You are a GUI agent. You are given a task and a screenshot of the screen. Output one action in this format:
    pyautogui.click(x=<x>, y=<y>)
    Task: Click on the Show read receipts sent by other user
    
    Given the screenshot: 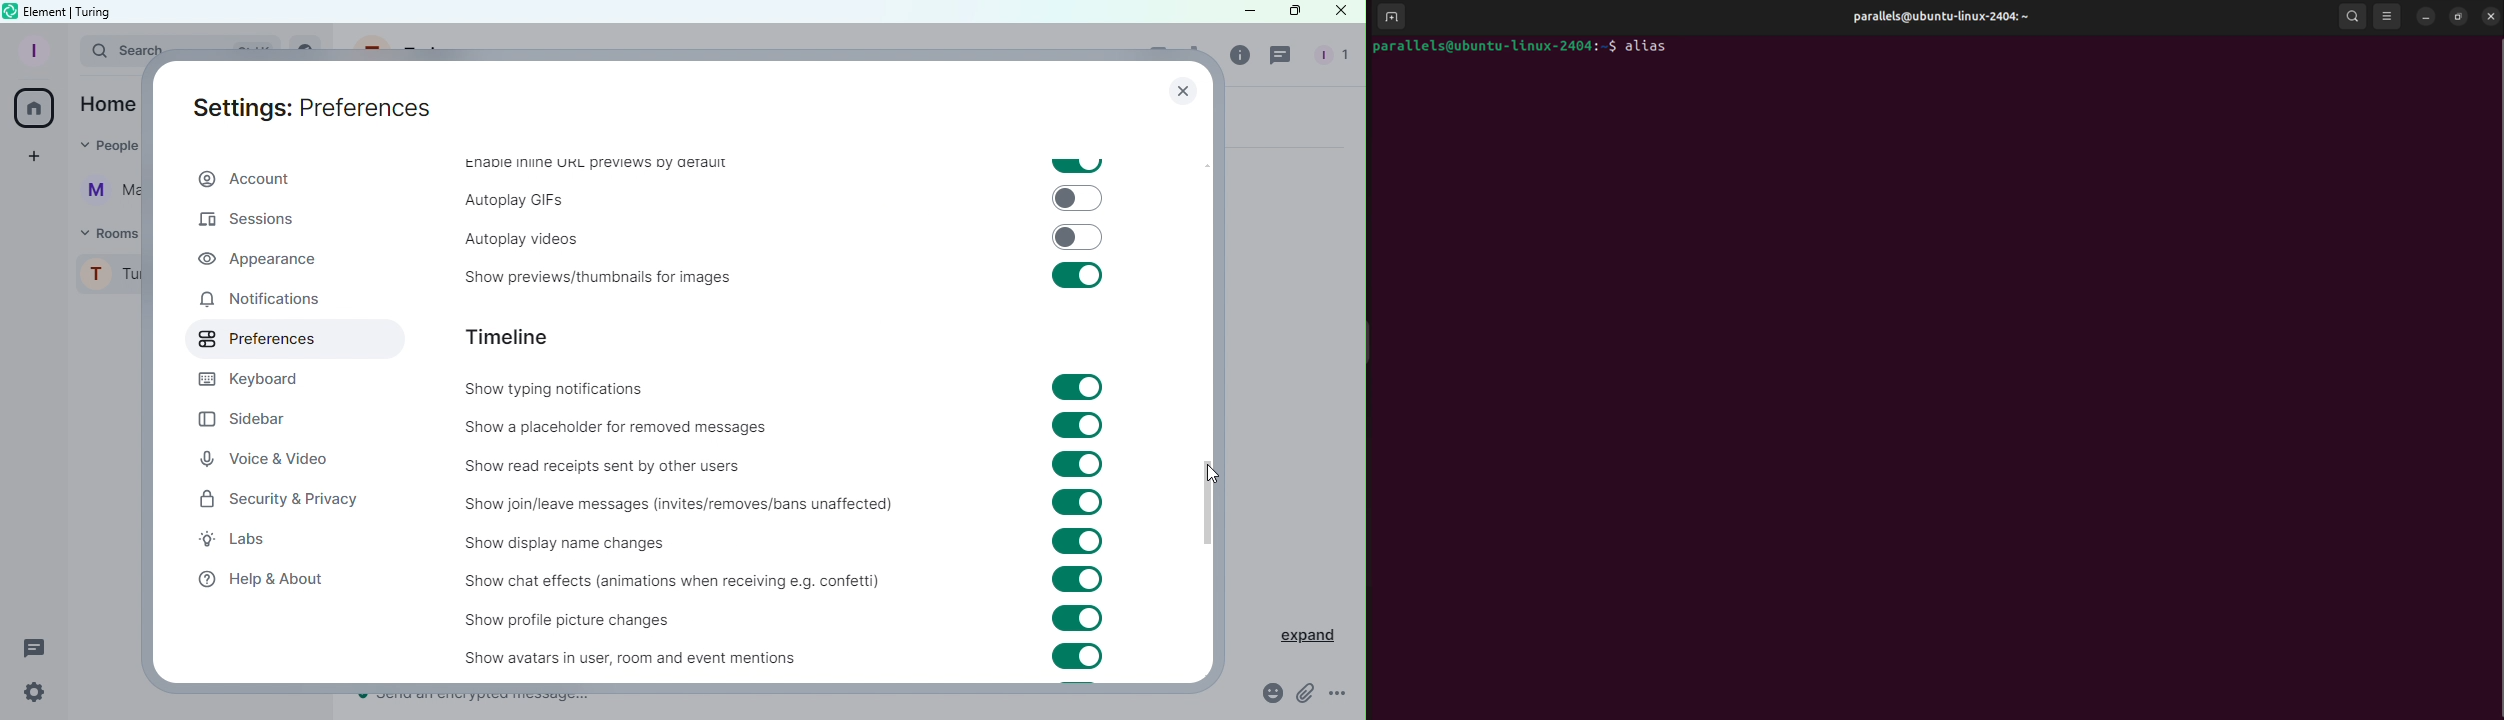 What is the action you would take?
    pyautogui.click(x=664, y=461)
    